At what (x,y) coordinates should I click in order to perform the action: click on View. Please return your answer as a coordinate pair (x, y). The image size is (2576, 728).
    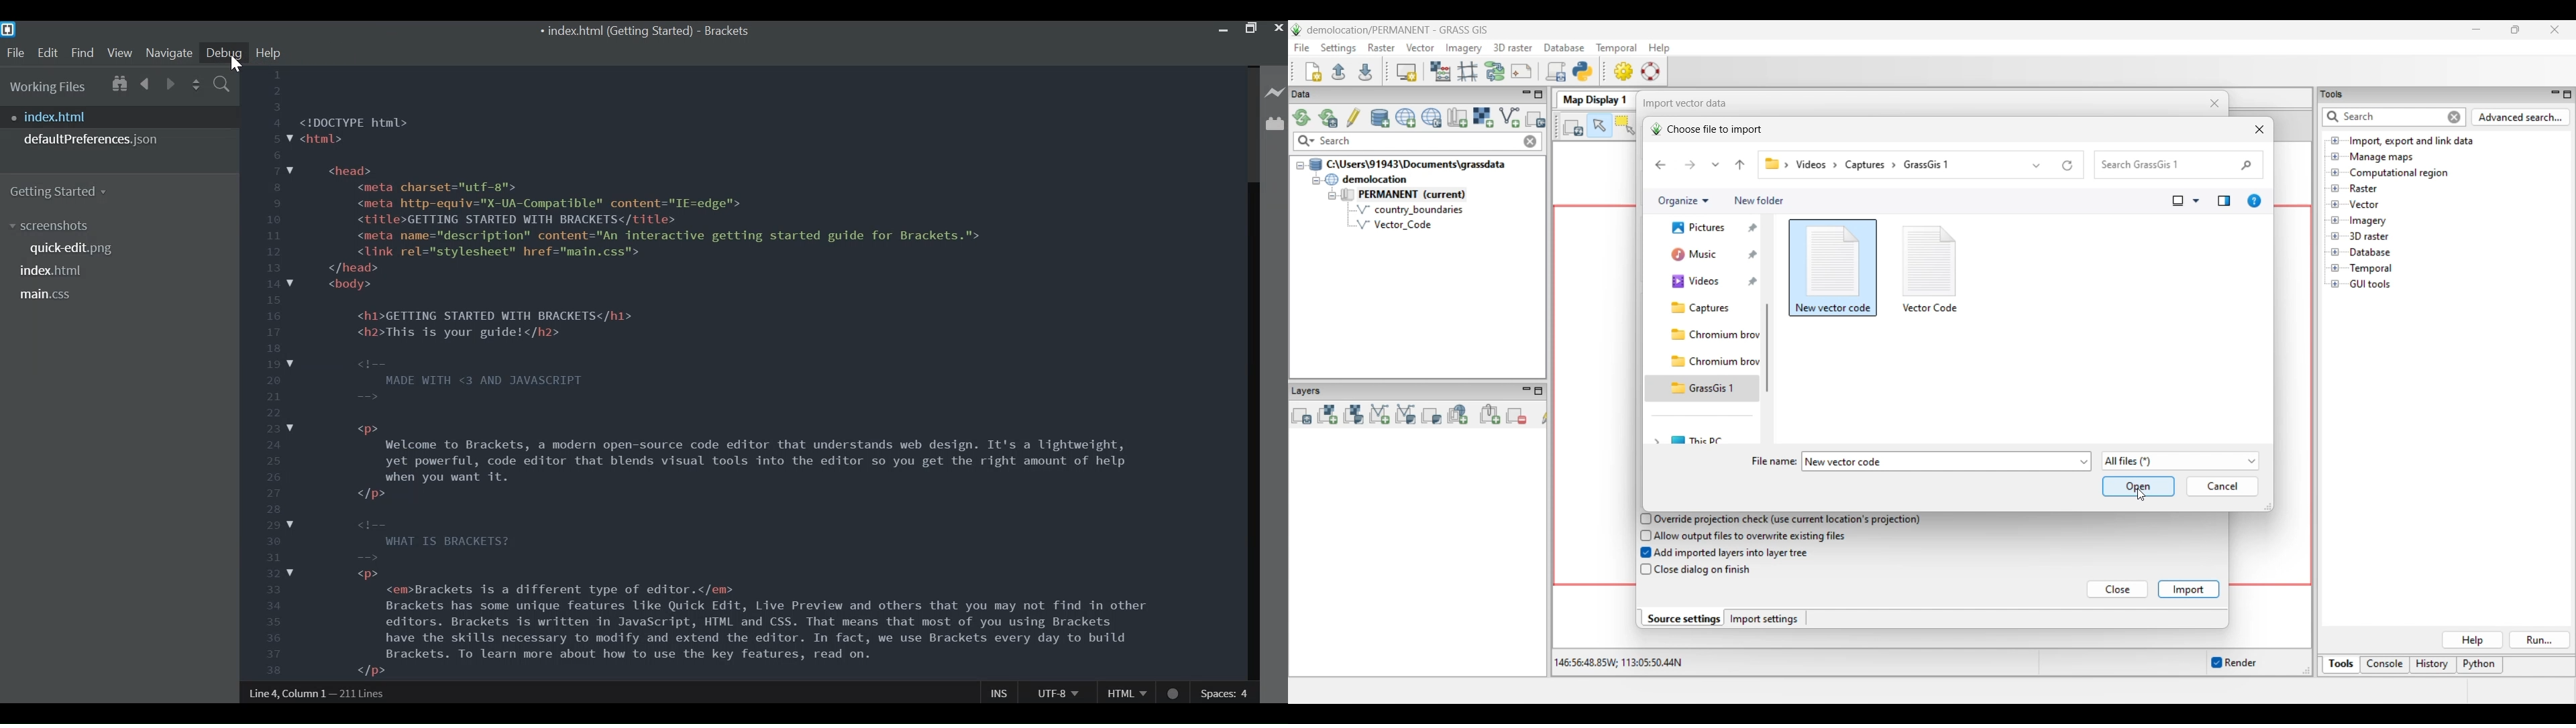
    Looking at the image, I should click on (120, 52).